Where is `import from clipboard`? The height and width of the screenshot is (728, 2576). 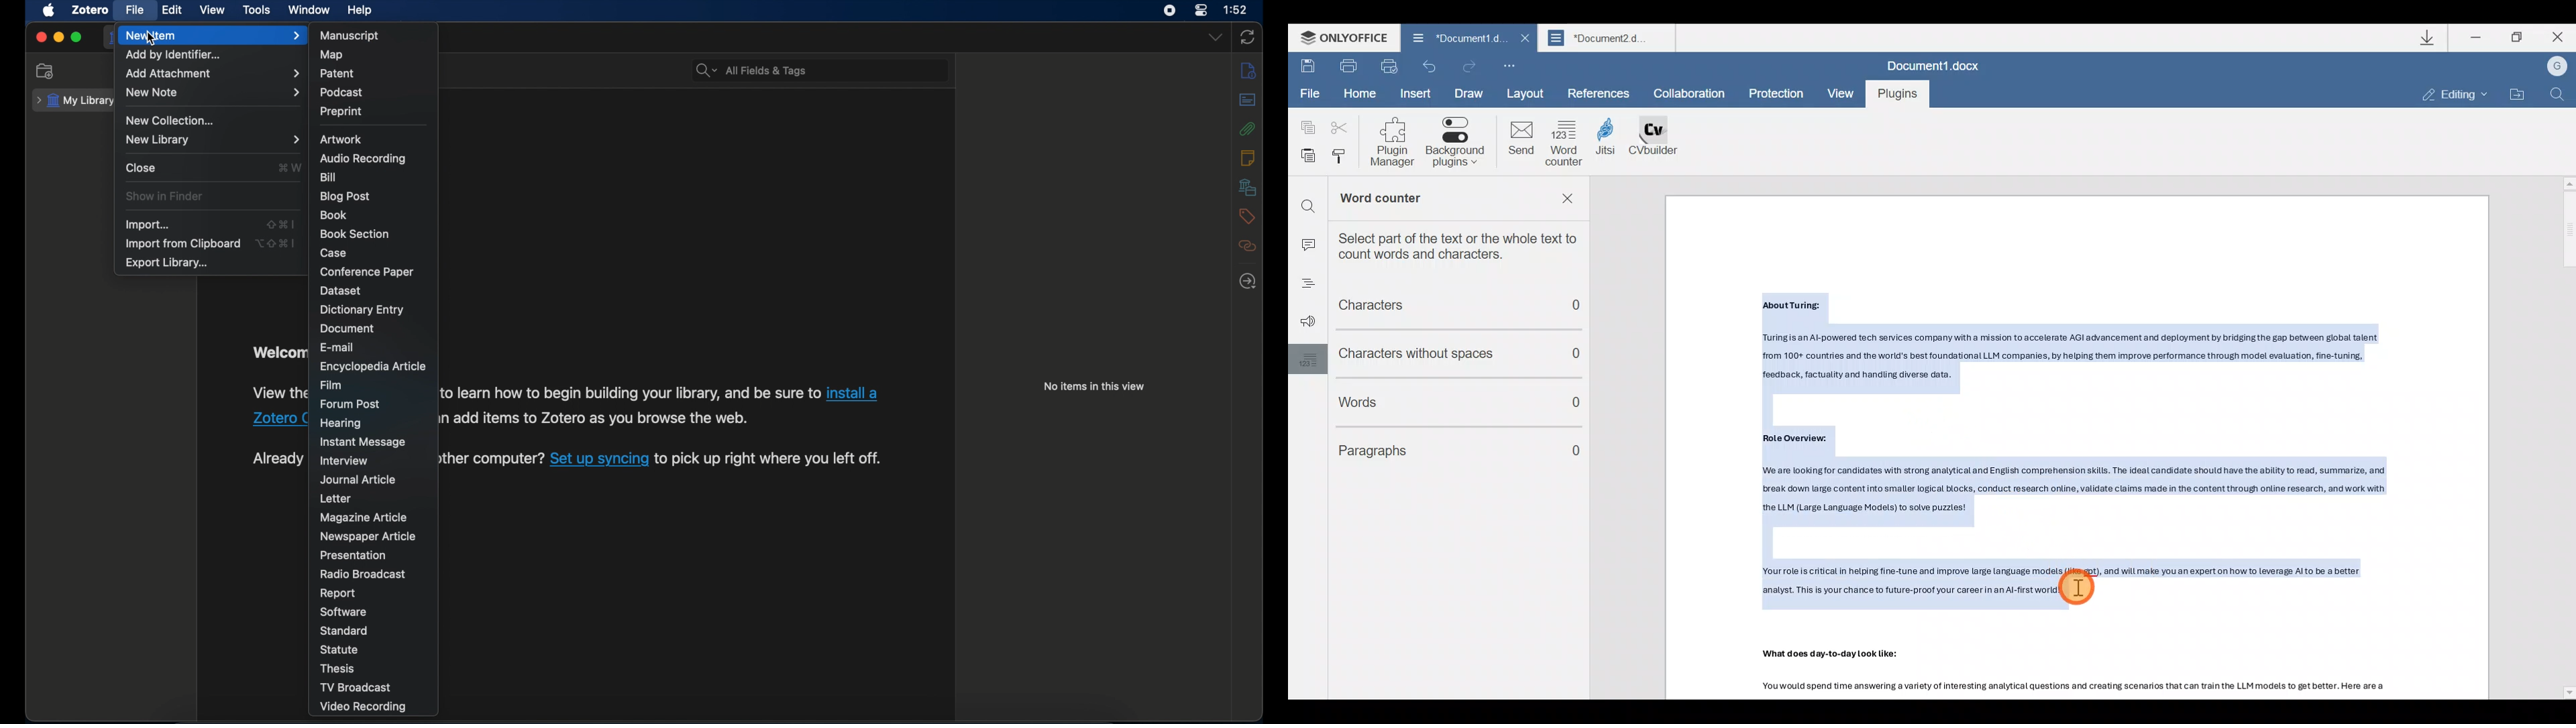 import from clipboard is located at coordinates (184, 244).